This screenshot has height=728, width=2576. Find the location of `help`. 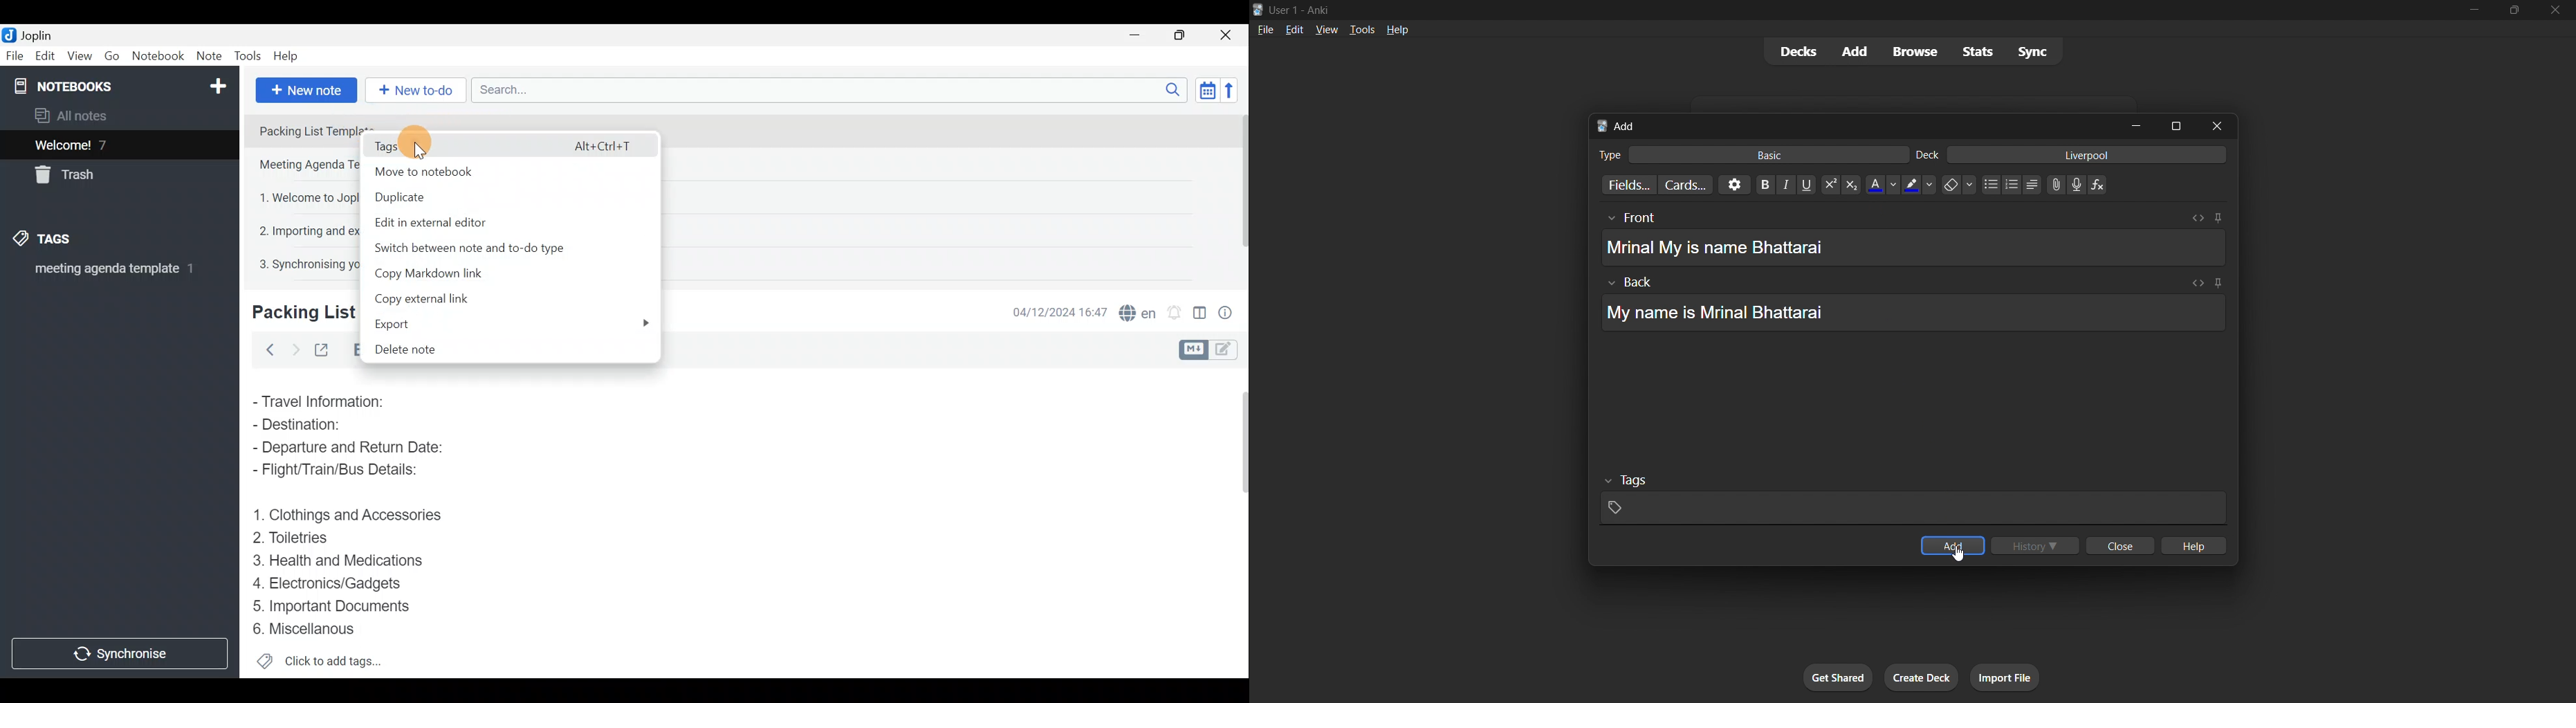

help is located at coordinates (2196, 545).